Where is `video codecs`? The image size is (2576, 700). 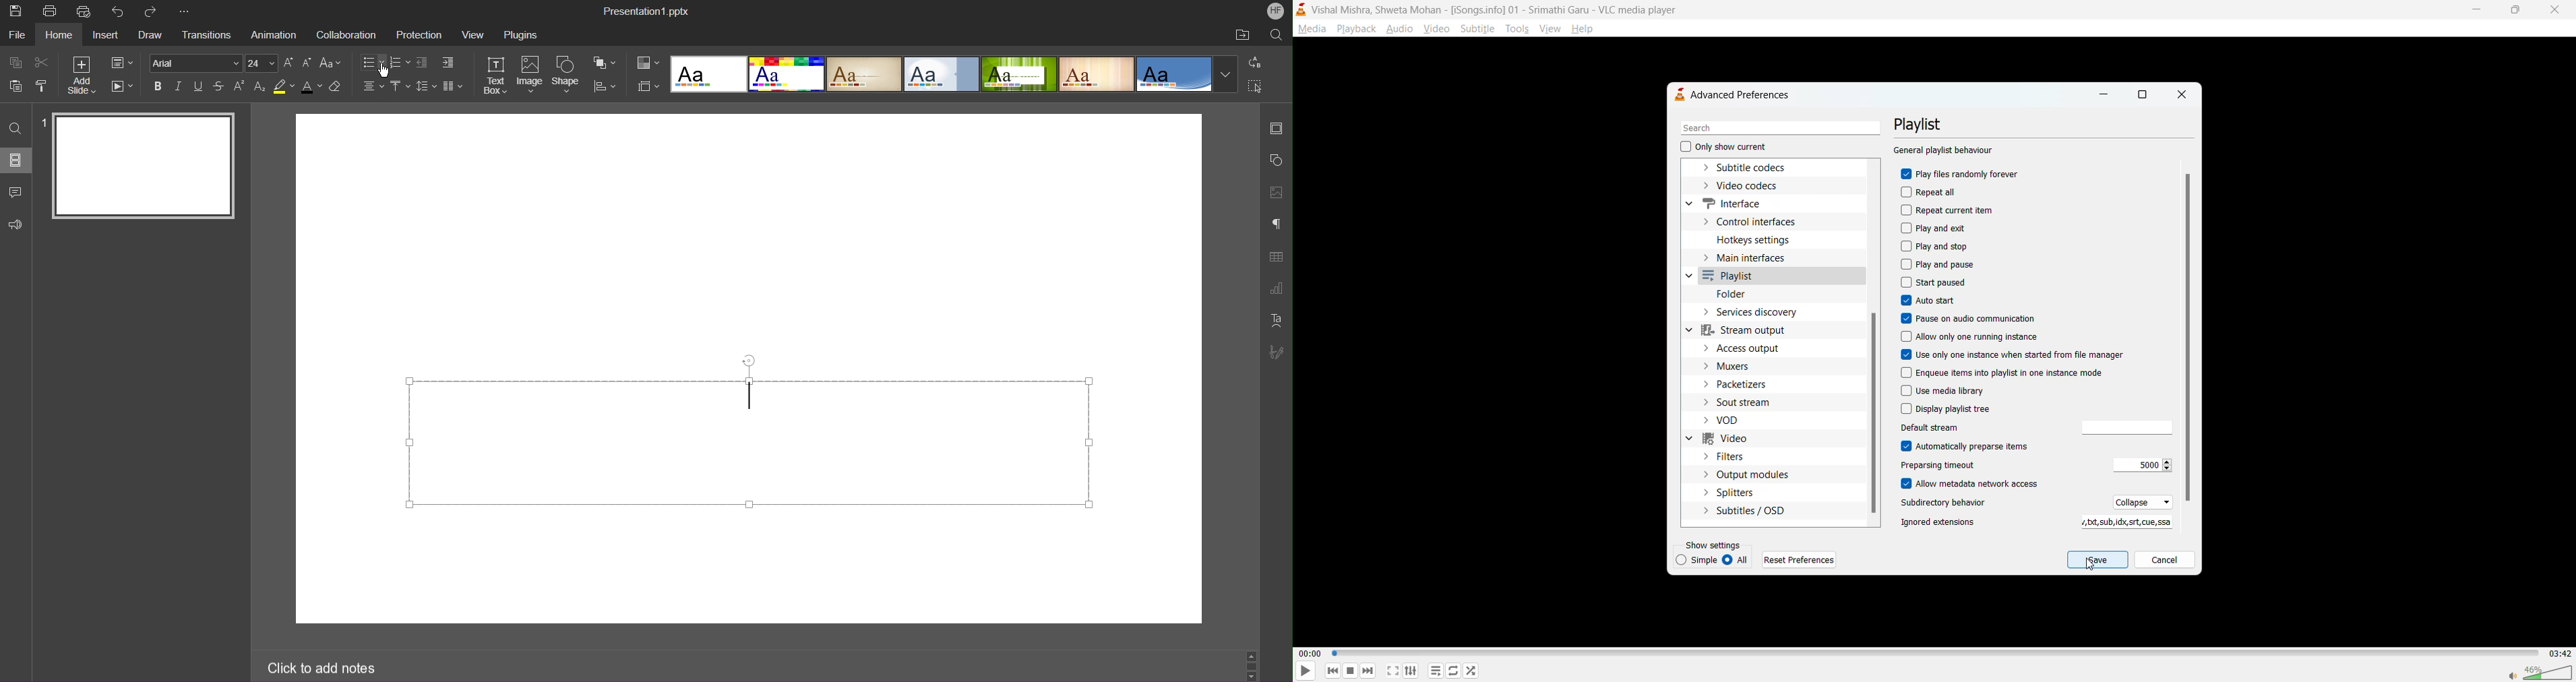
video codecs is located at coordinates (1746, 187).